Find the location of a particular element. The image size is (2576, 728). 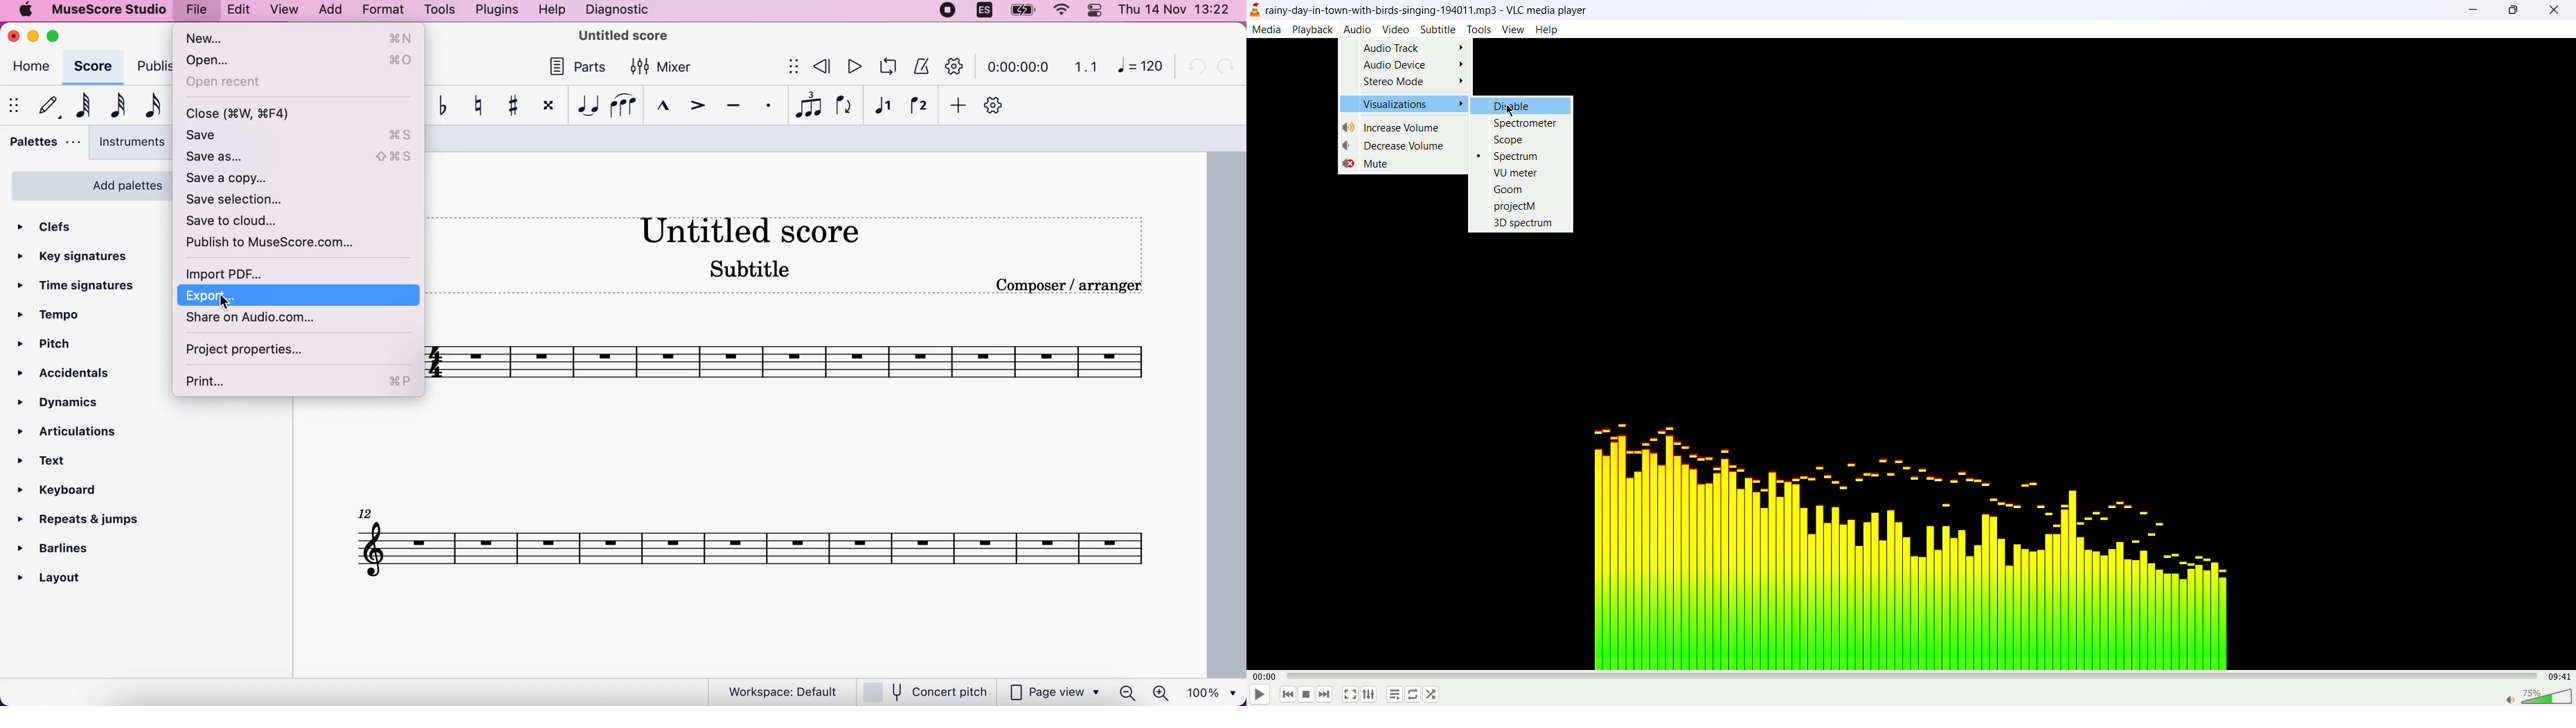

time signatures is located at coordinates (93, 286).